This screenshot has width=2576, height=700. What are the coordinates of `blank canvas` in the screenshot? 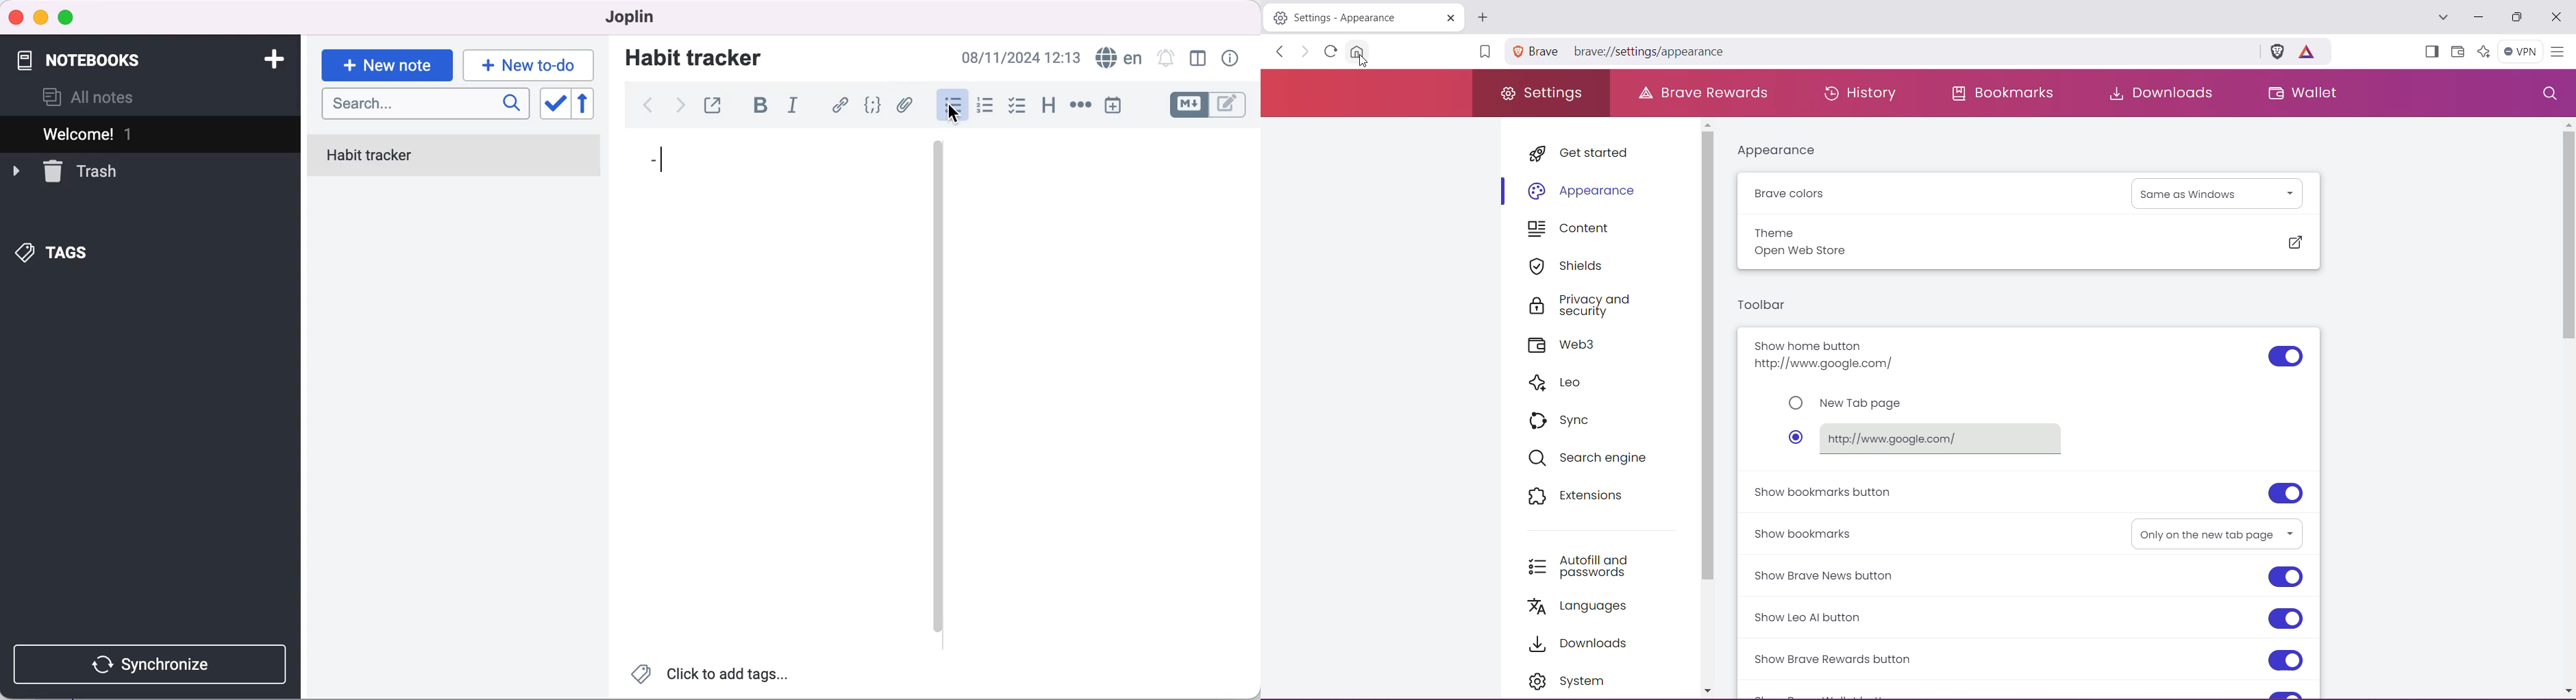 It's located at (773, 391).